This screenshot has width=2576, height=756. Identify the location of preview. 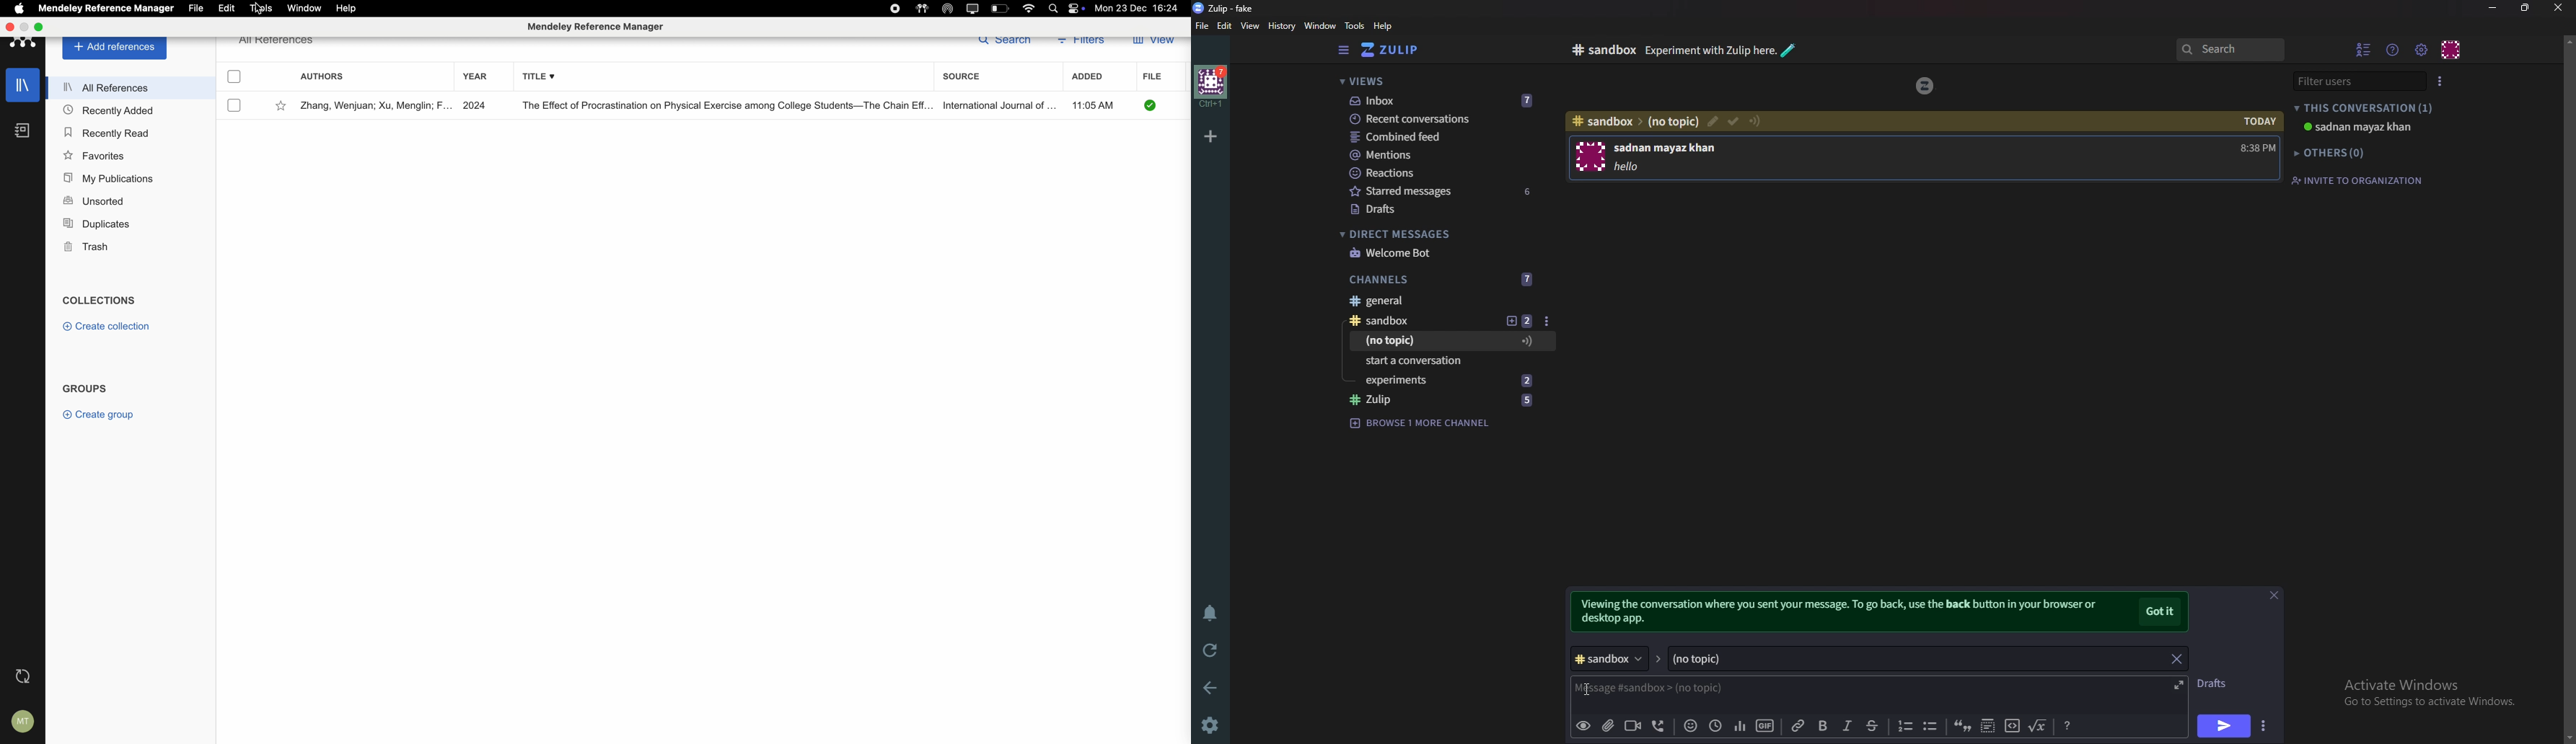
(1581, 726).